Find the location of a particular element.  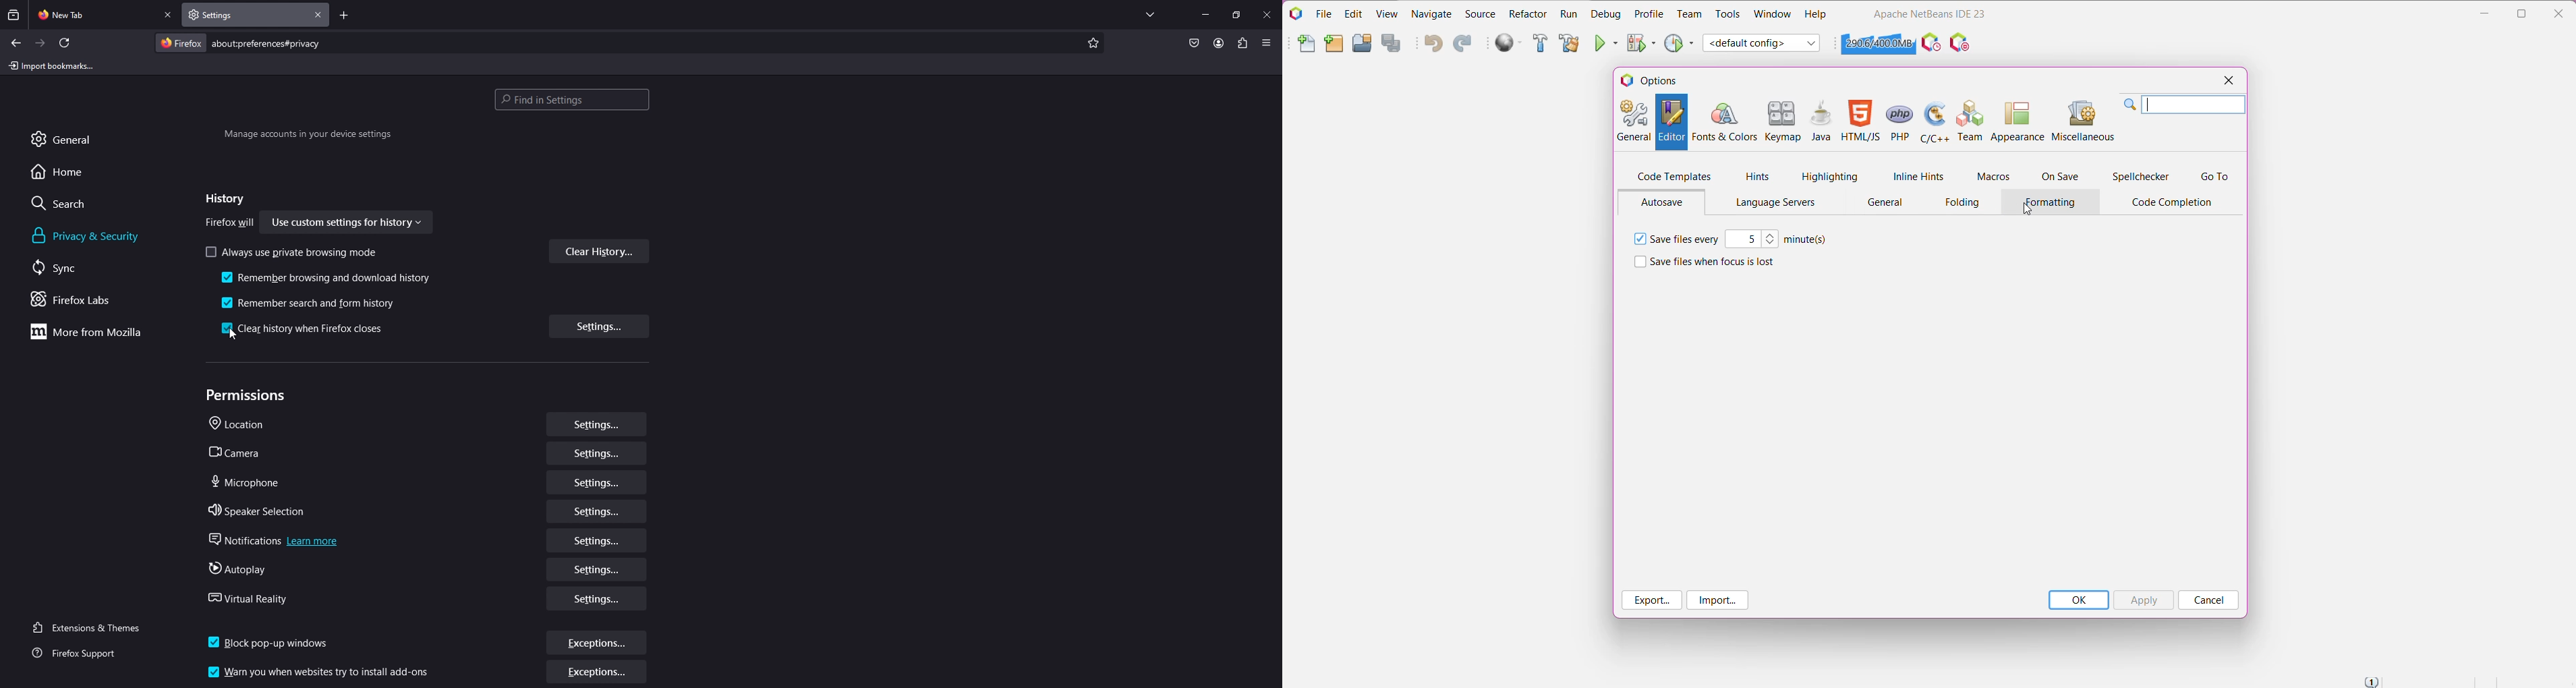

firefox labs is located at coordinates (90, 299).